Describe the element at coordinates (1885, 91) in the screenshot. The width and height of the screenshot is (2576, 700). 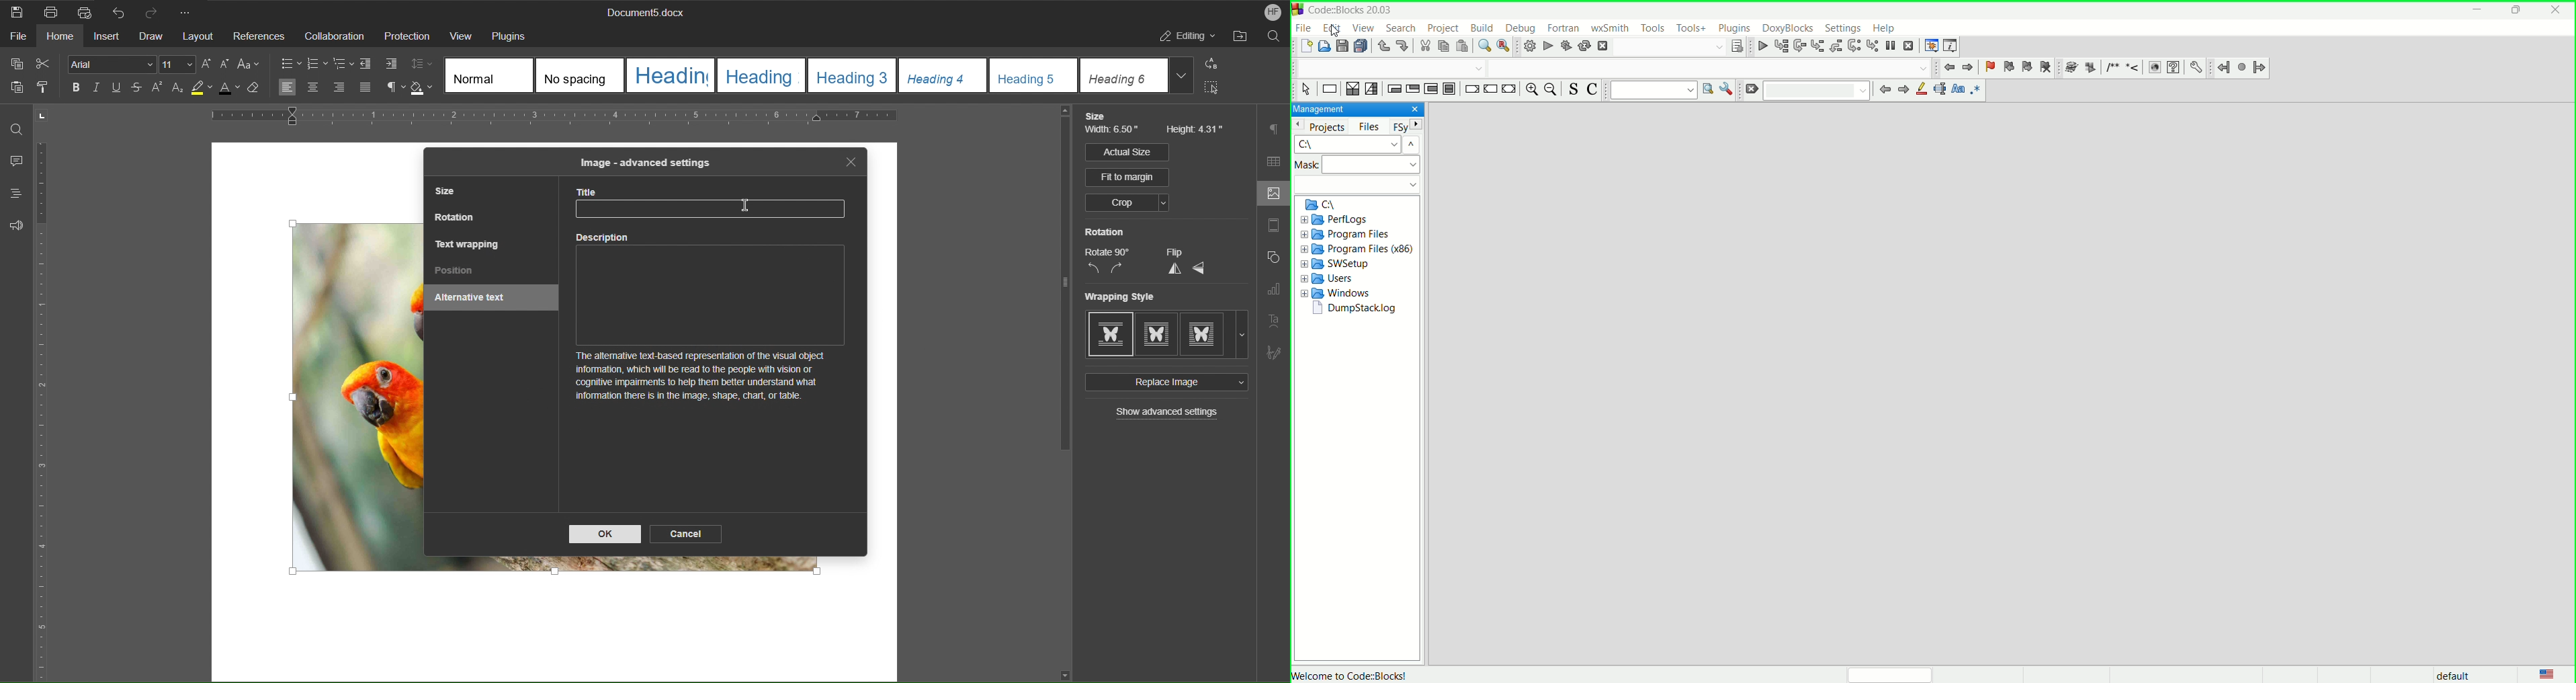
I see `prev` at that location.